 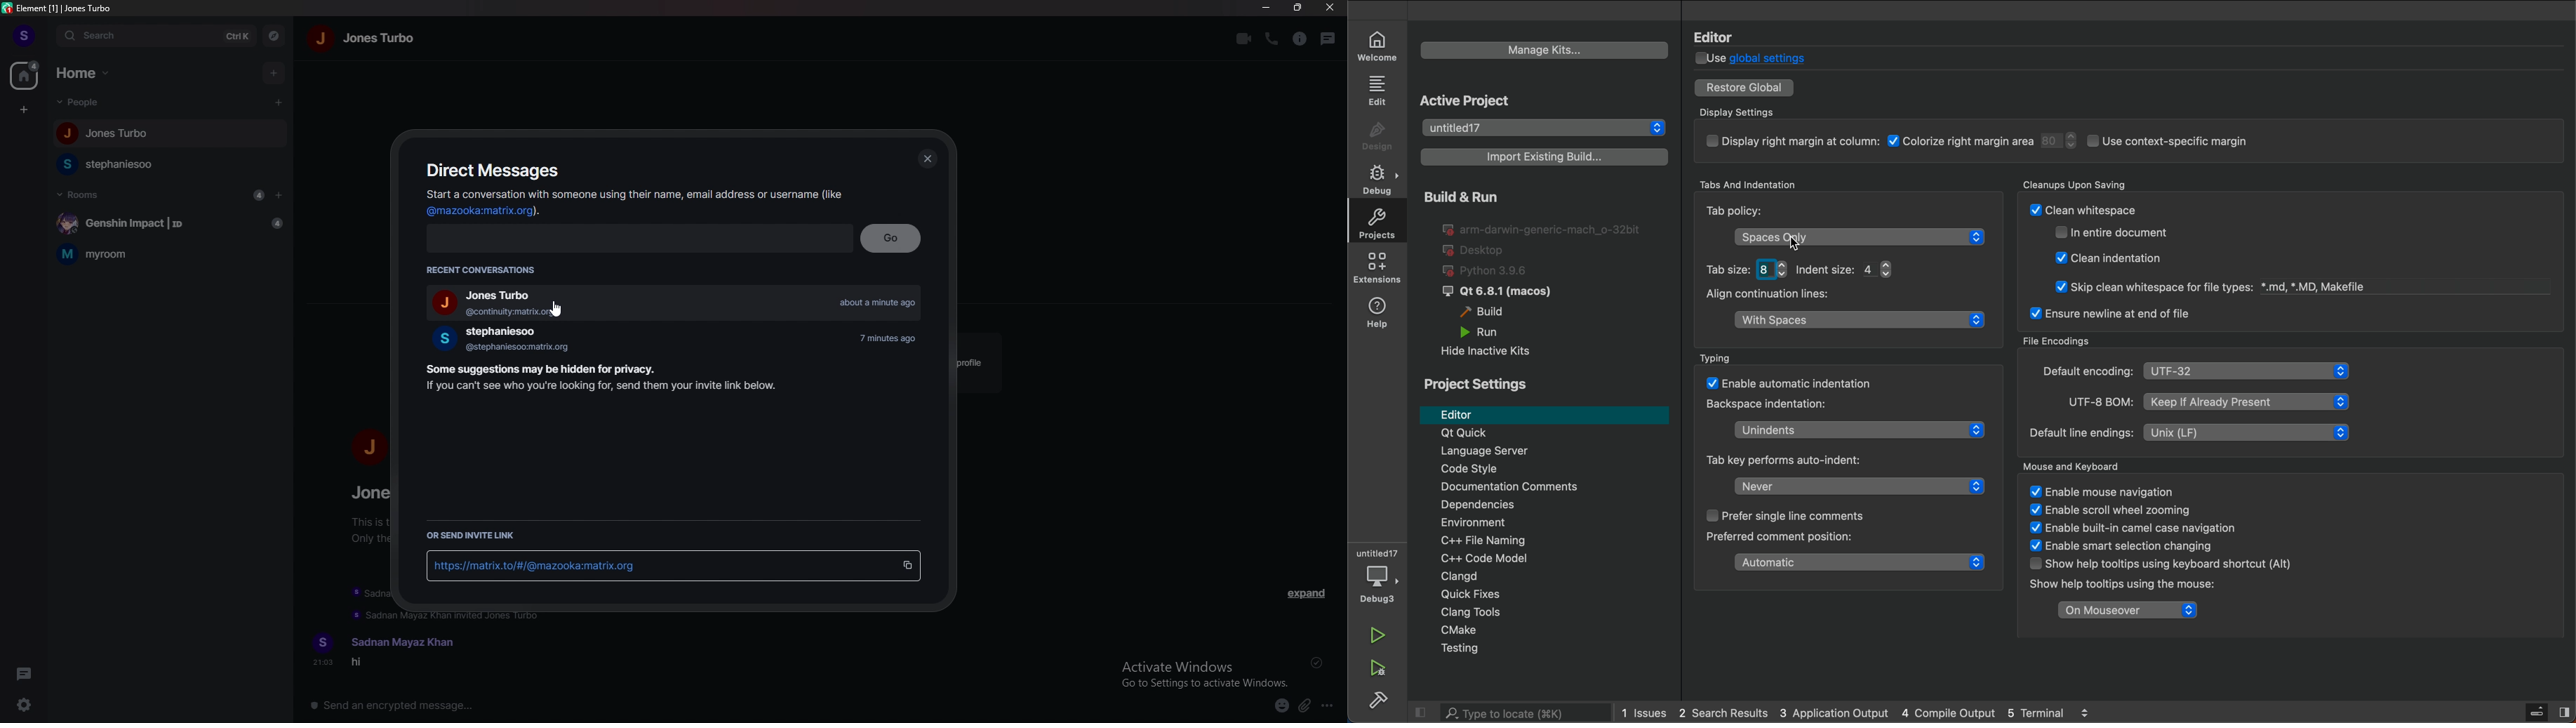 What do you see at coordinates (1645, 713) in the screenshot?
I see `issues` at bounding box center [1645, 713].